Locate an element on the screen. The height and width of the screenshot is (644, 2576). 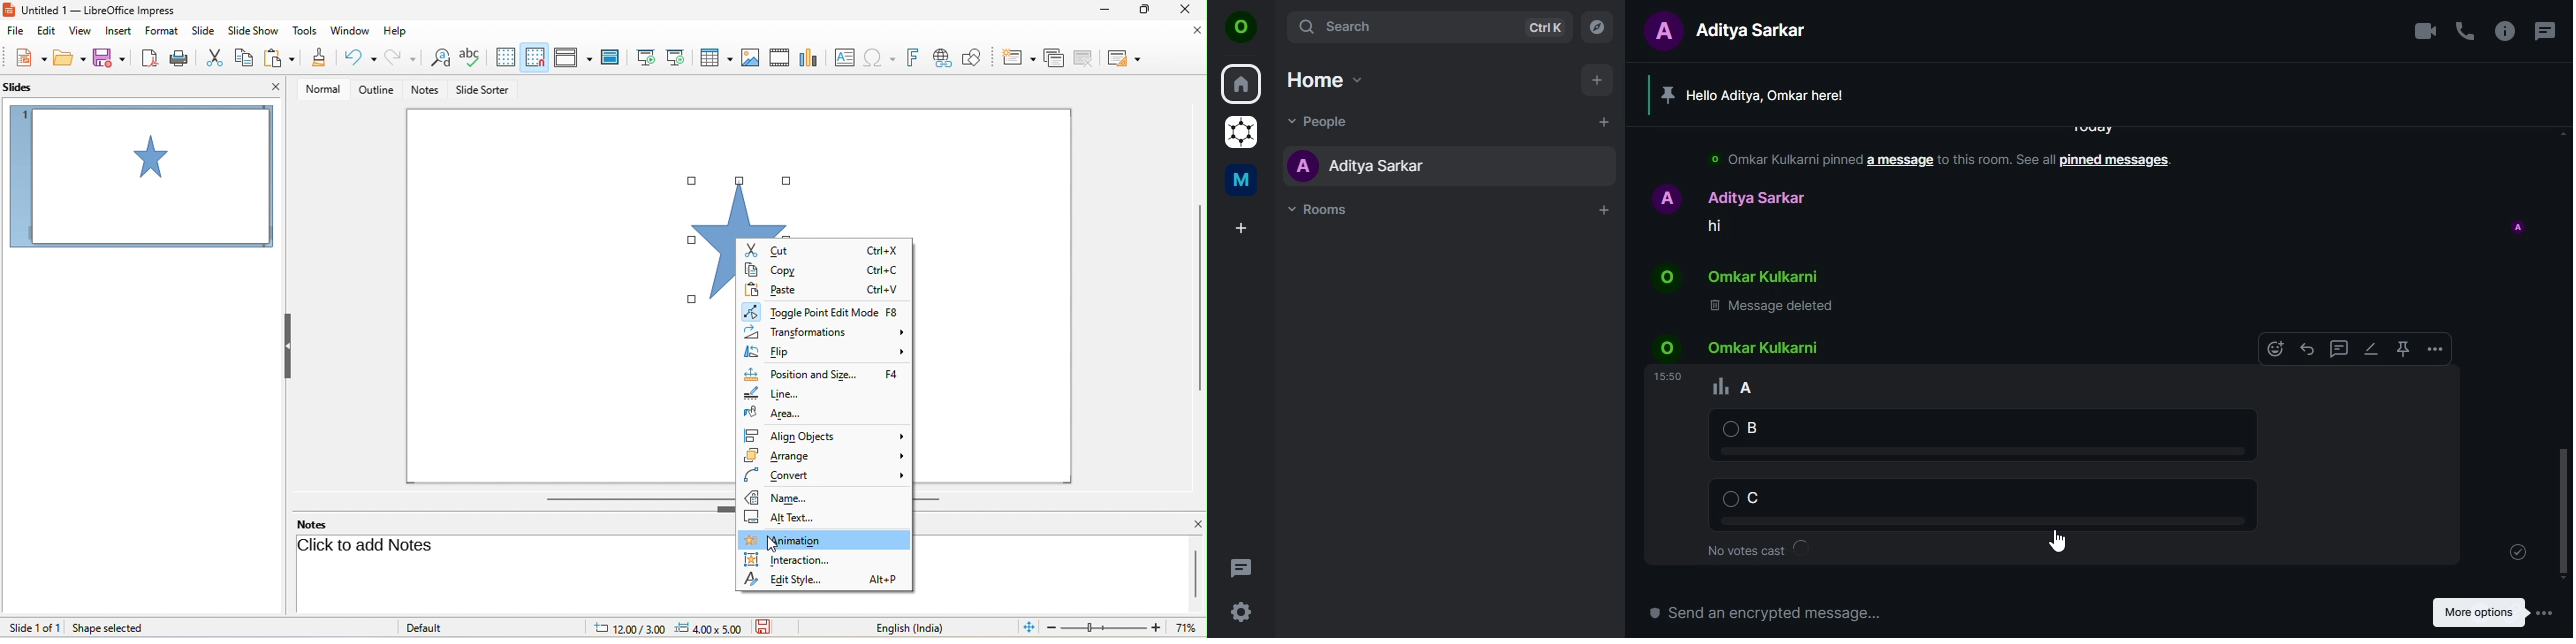
arrange is located at coordinates (824, 455).